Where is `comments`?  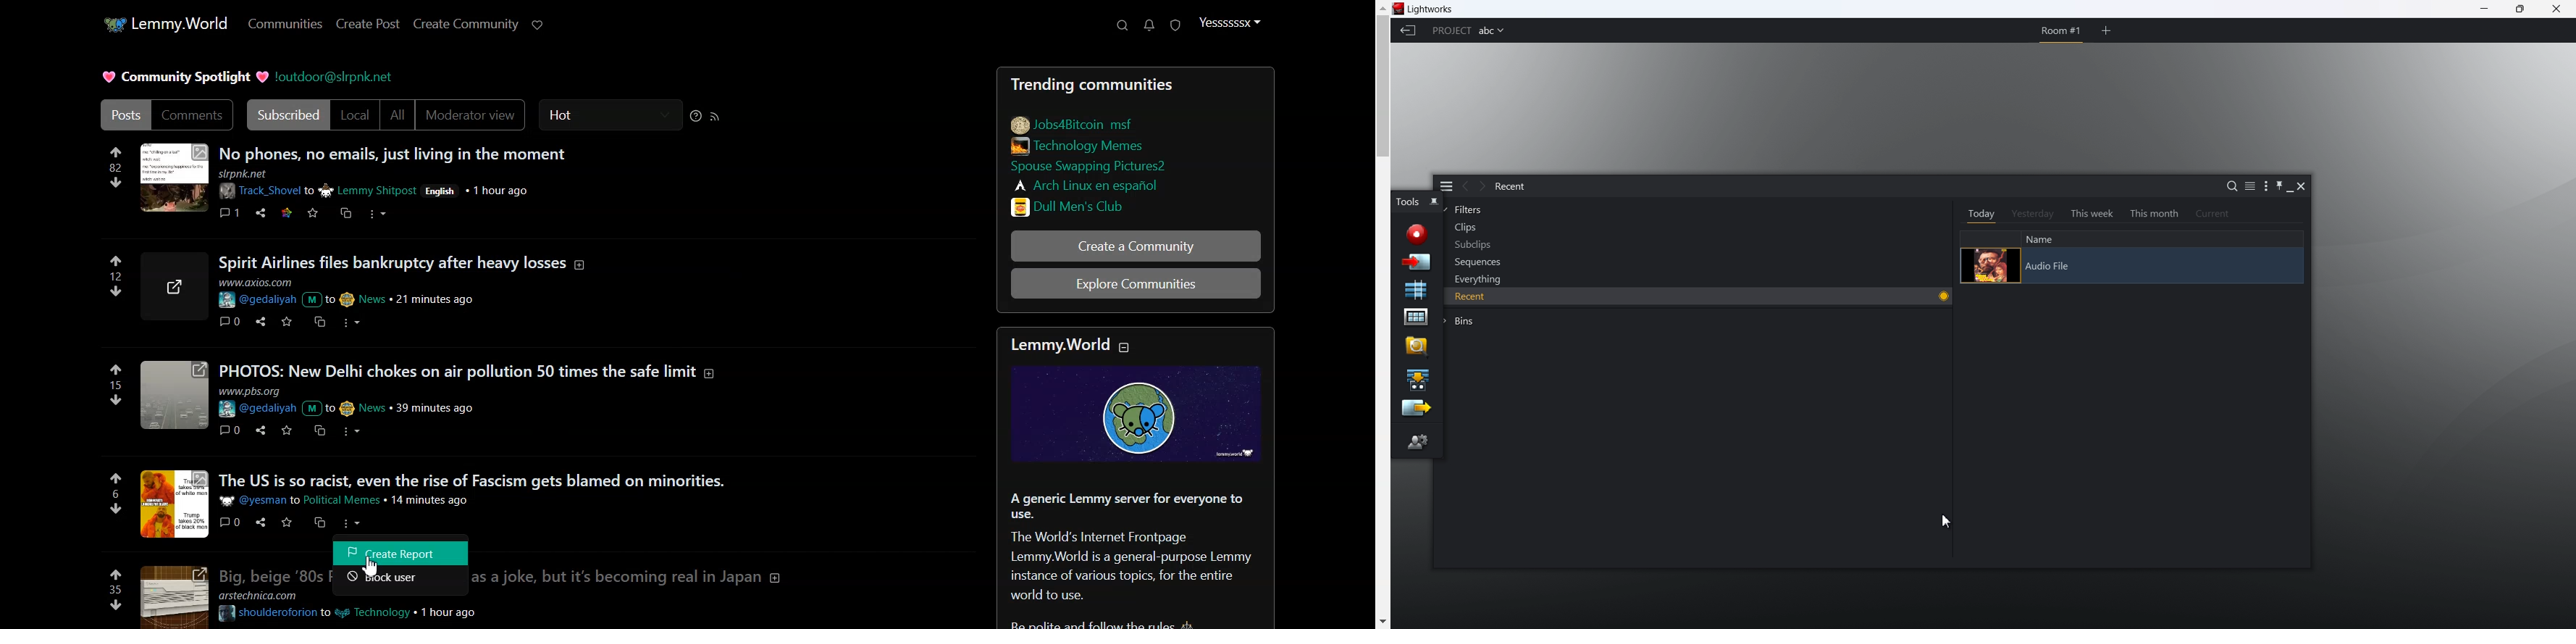
comments is located at coordinates (230, 211).